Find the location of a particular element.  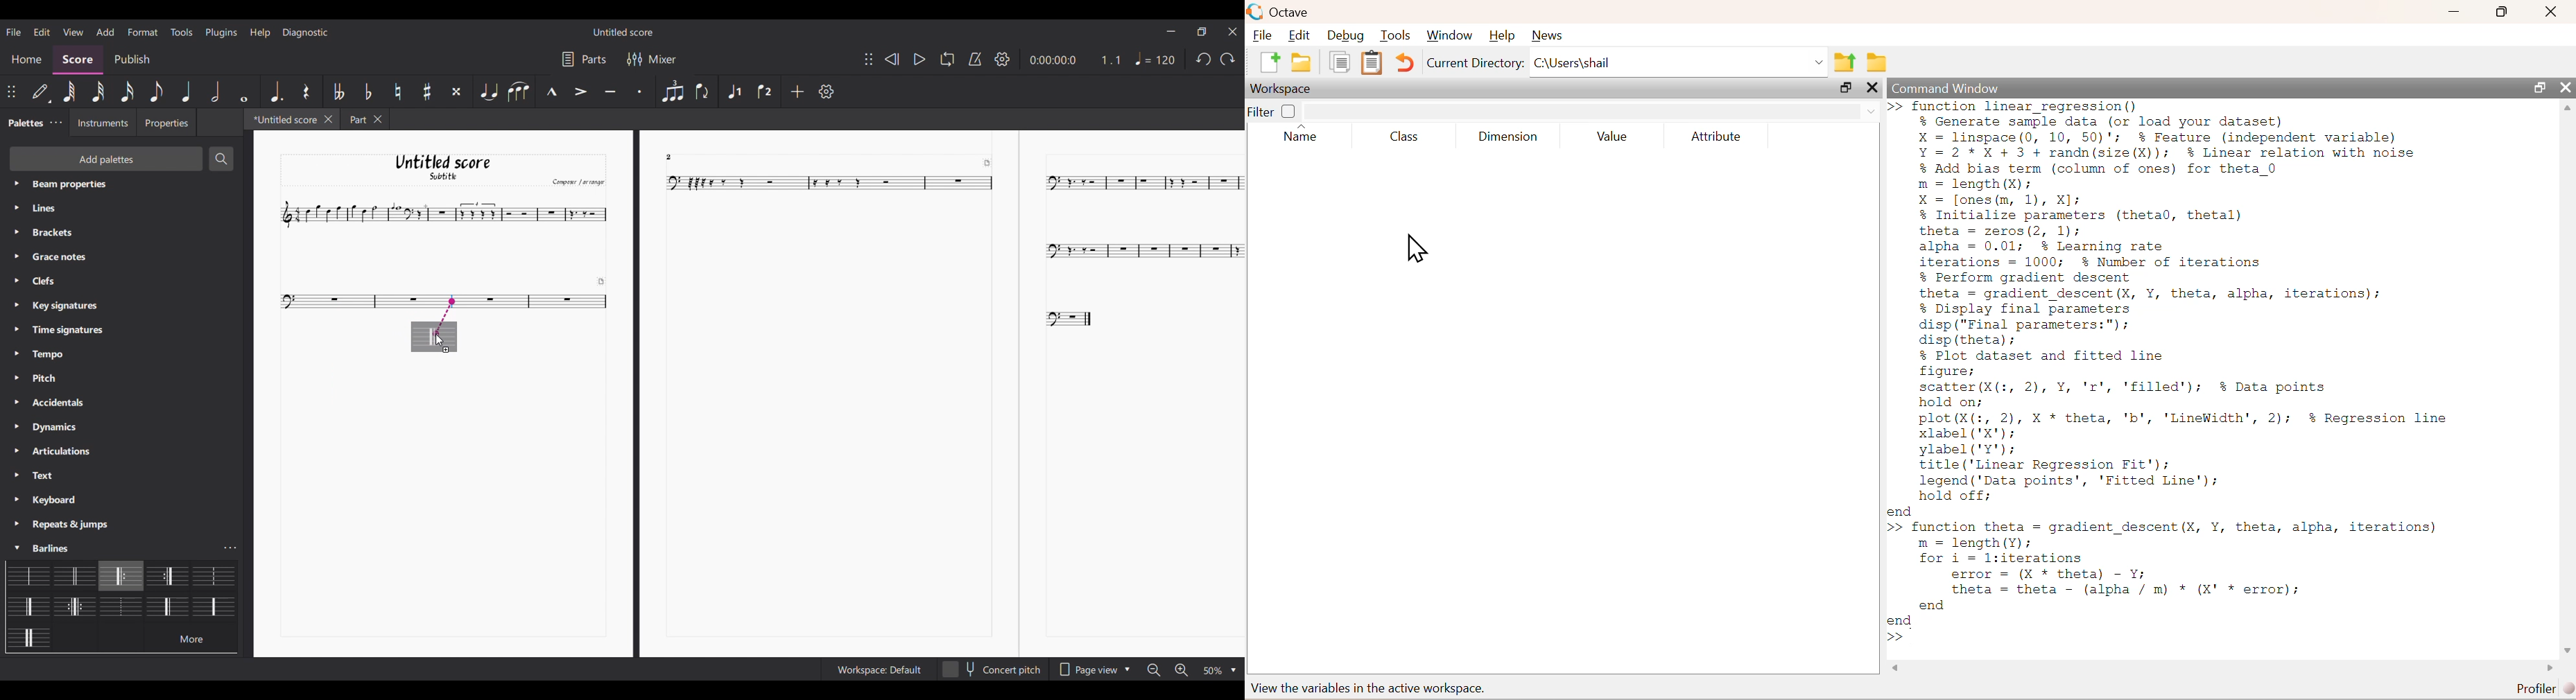

Whole note is located at coordinates (244, 91).